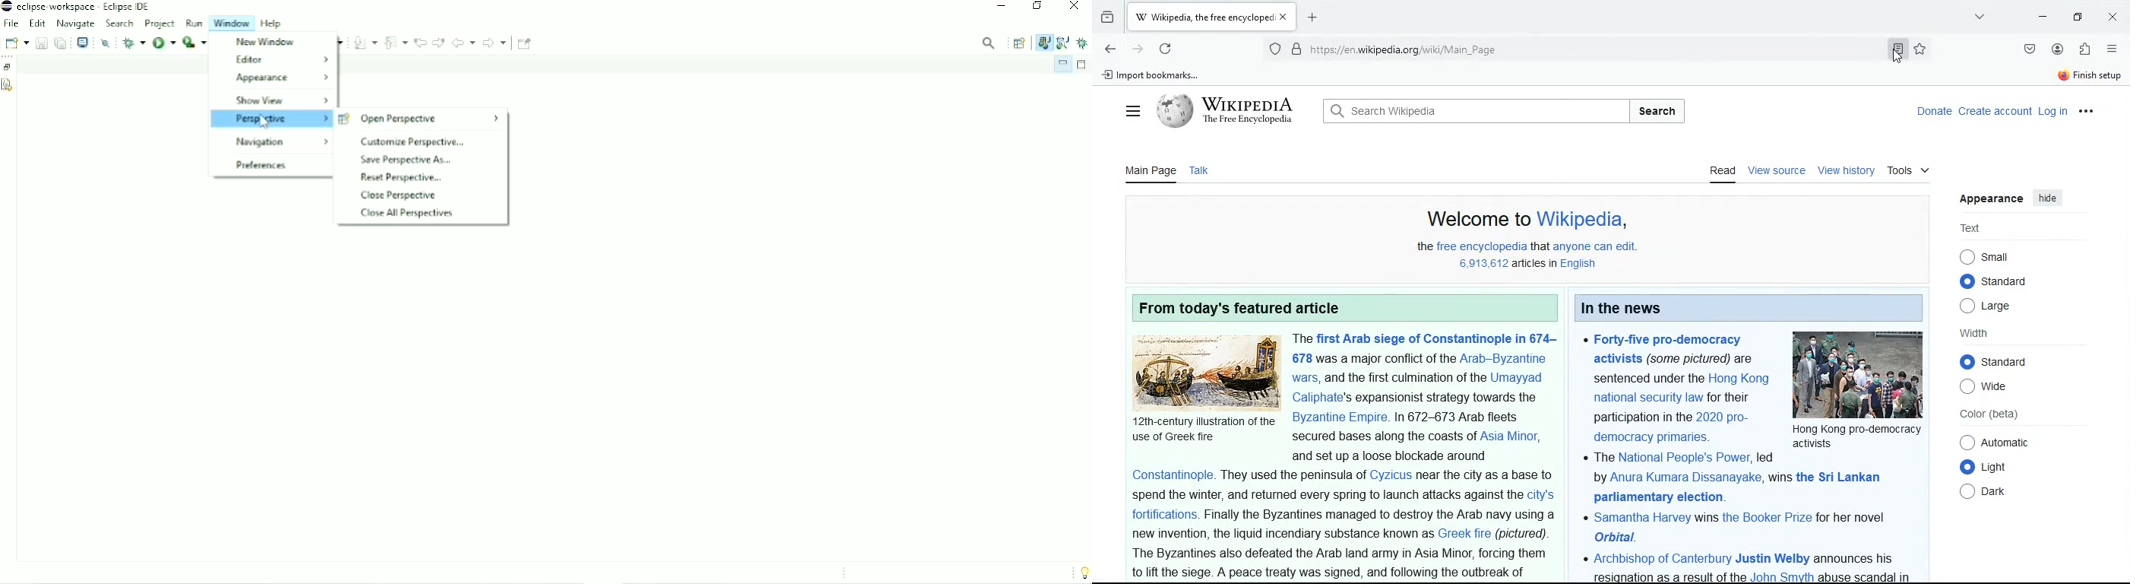  What do you see at coordinates (2112, 49) in the screenshot?
I see `options` at bounding box center [2112, 49].